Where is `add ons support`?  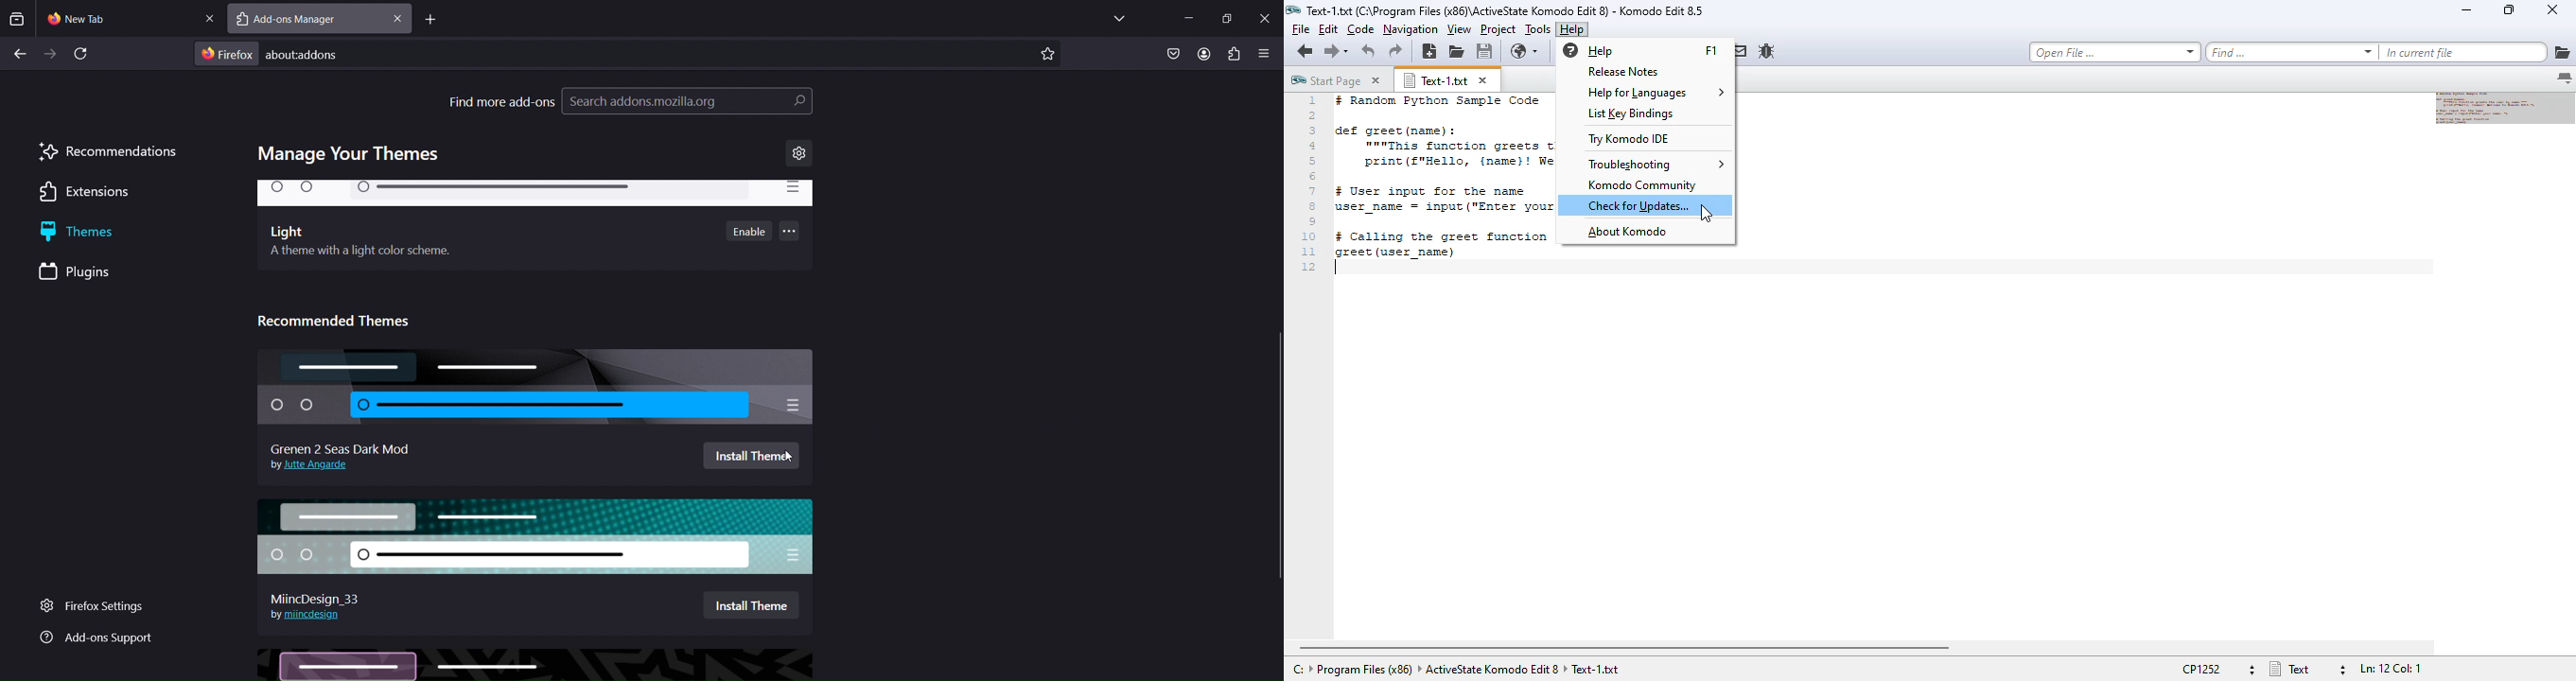
add ons support is located at coordinates (96, 639).